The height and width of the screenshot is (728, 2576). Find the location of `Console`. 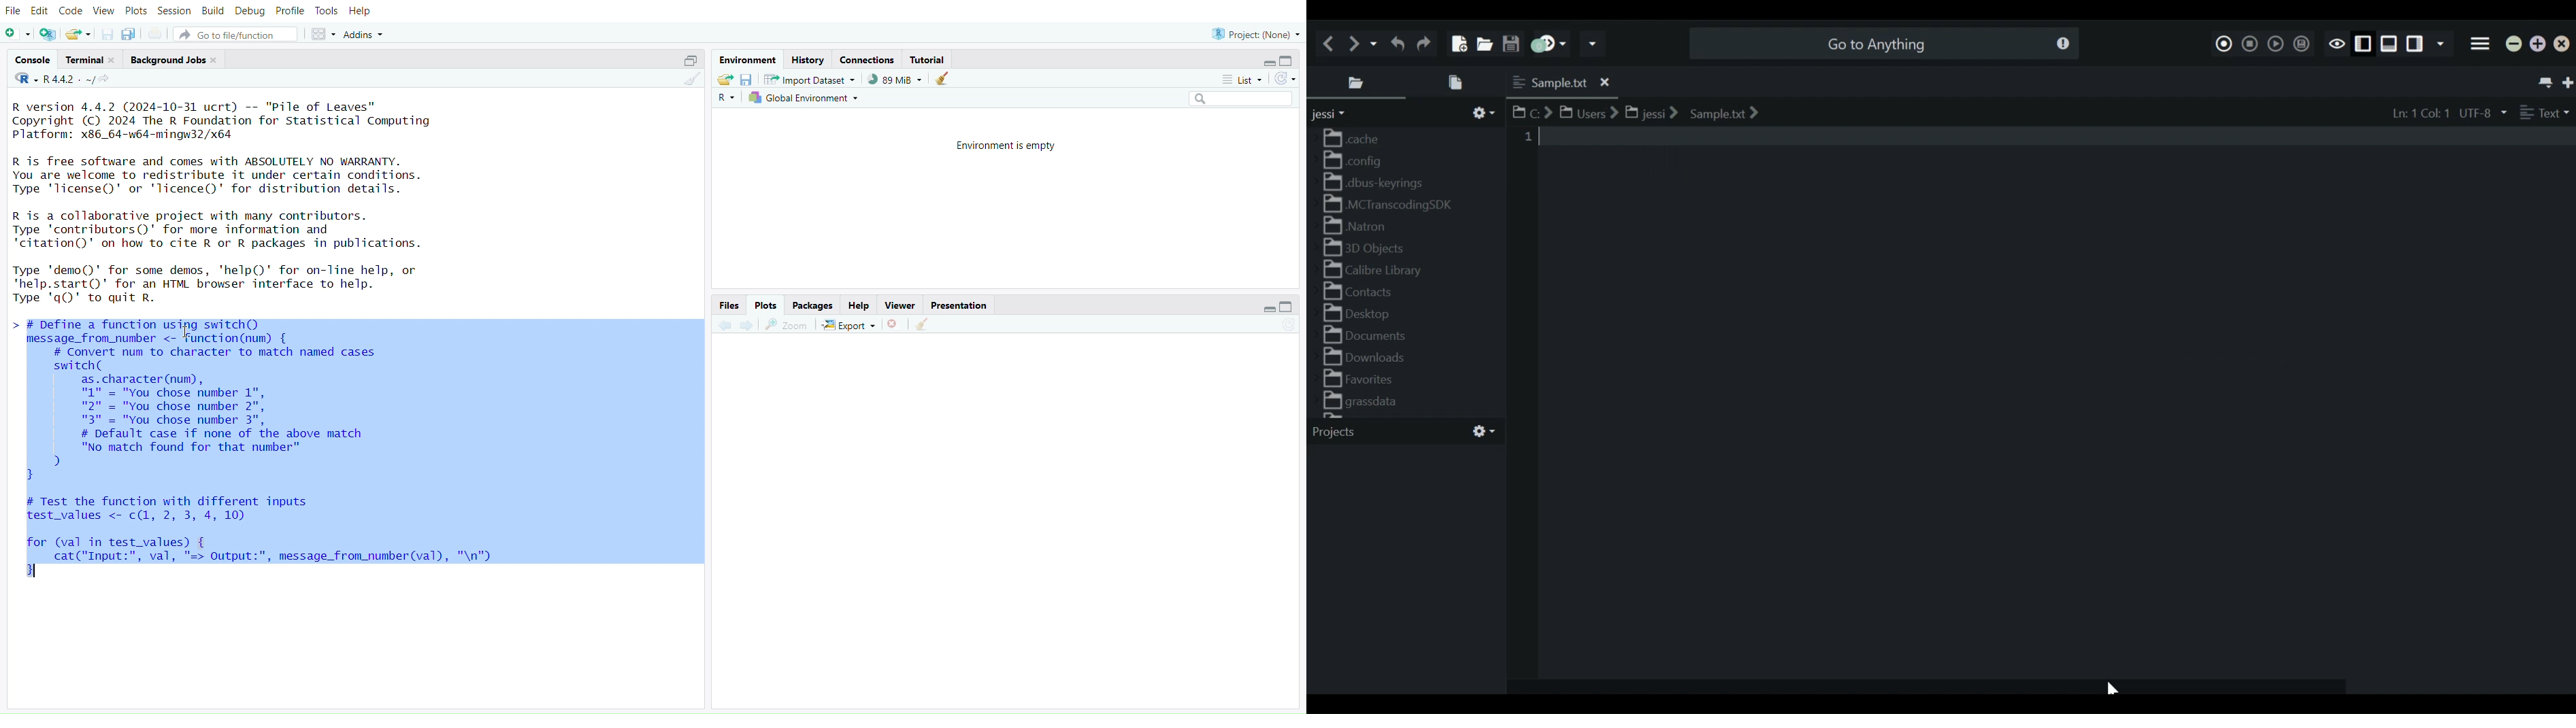

Console is located at coordinates (33, 61).